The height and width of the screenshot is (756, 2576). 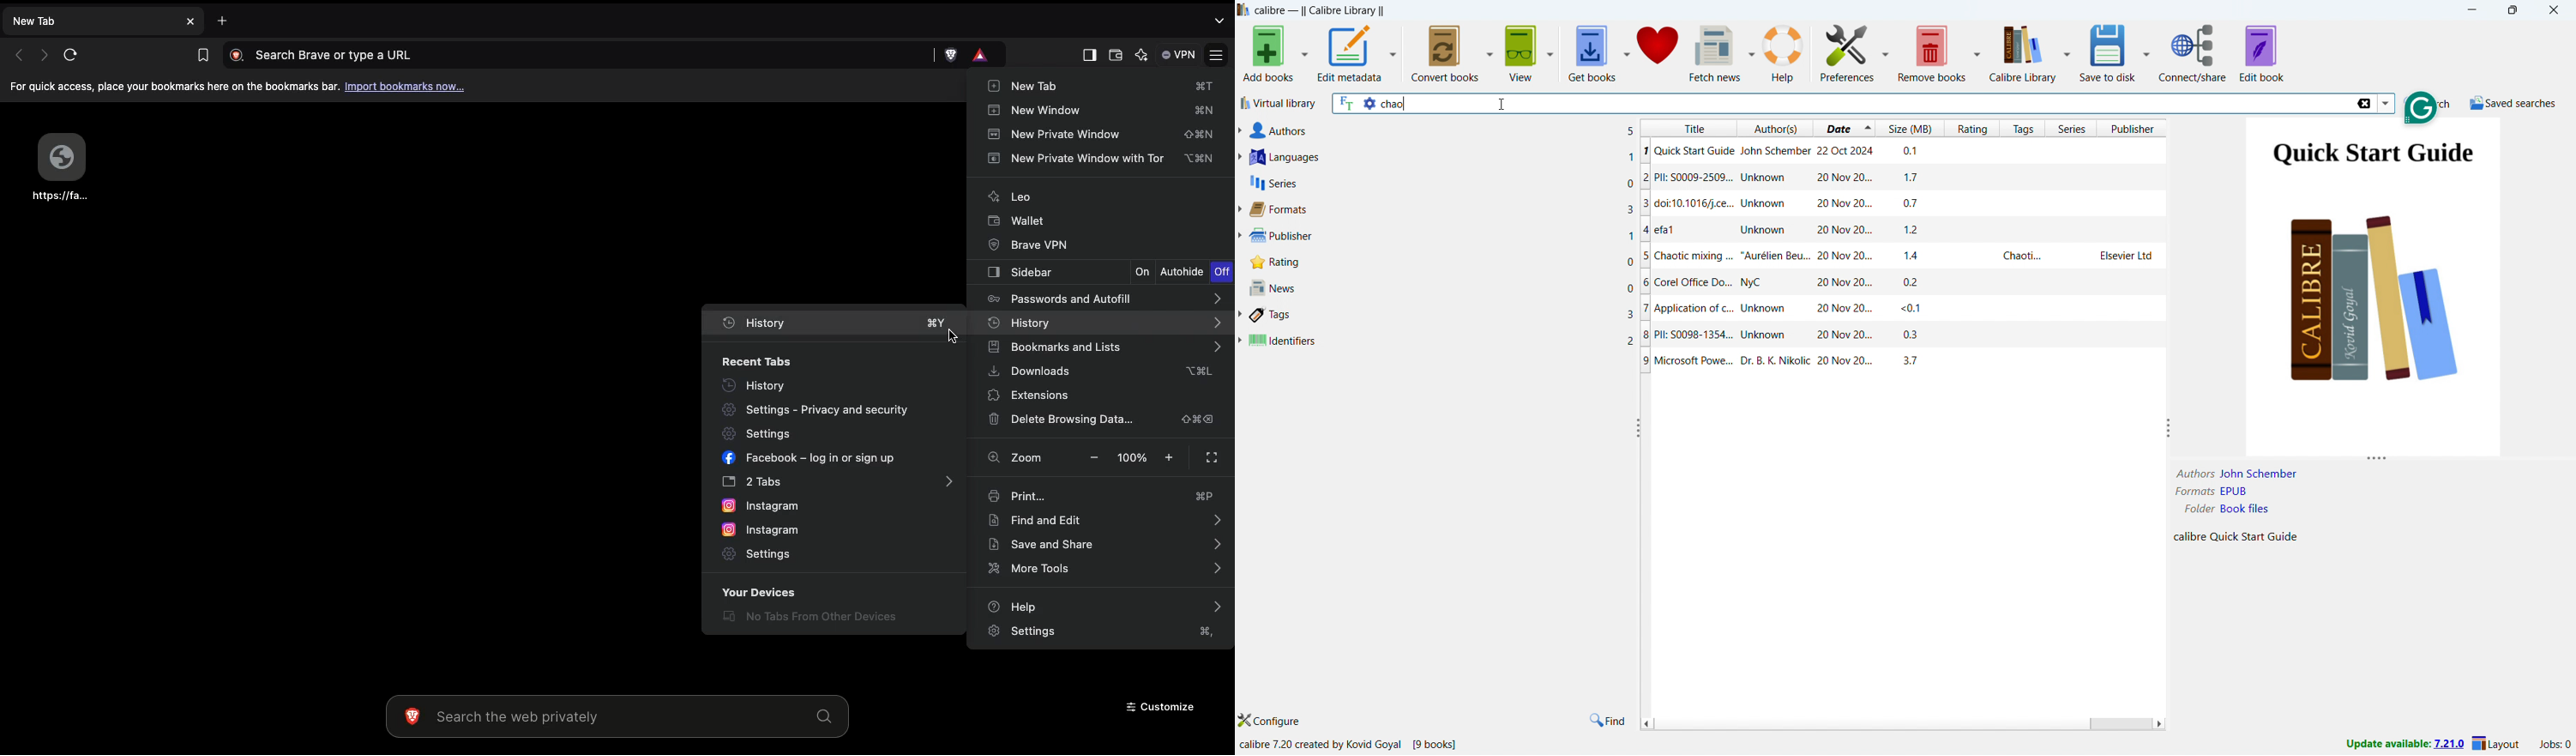 I want to click on active jobs, so click(x=2556, y=745).